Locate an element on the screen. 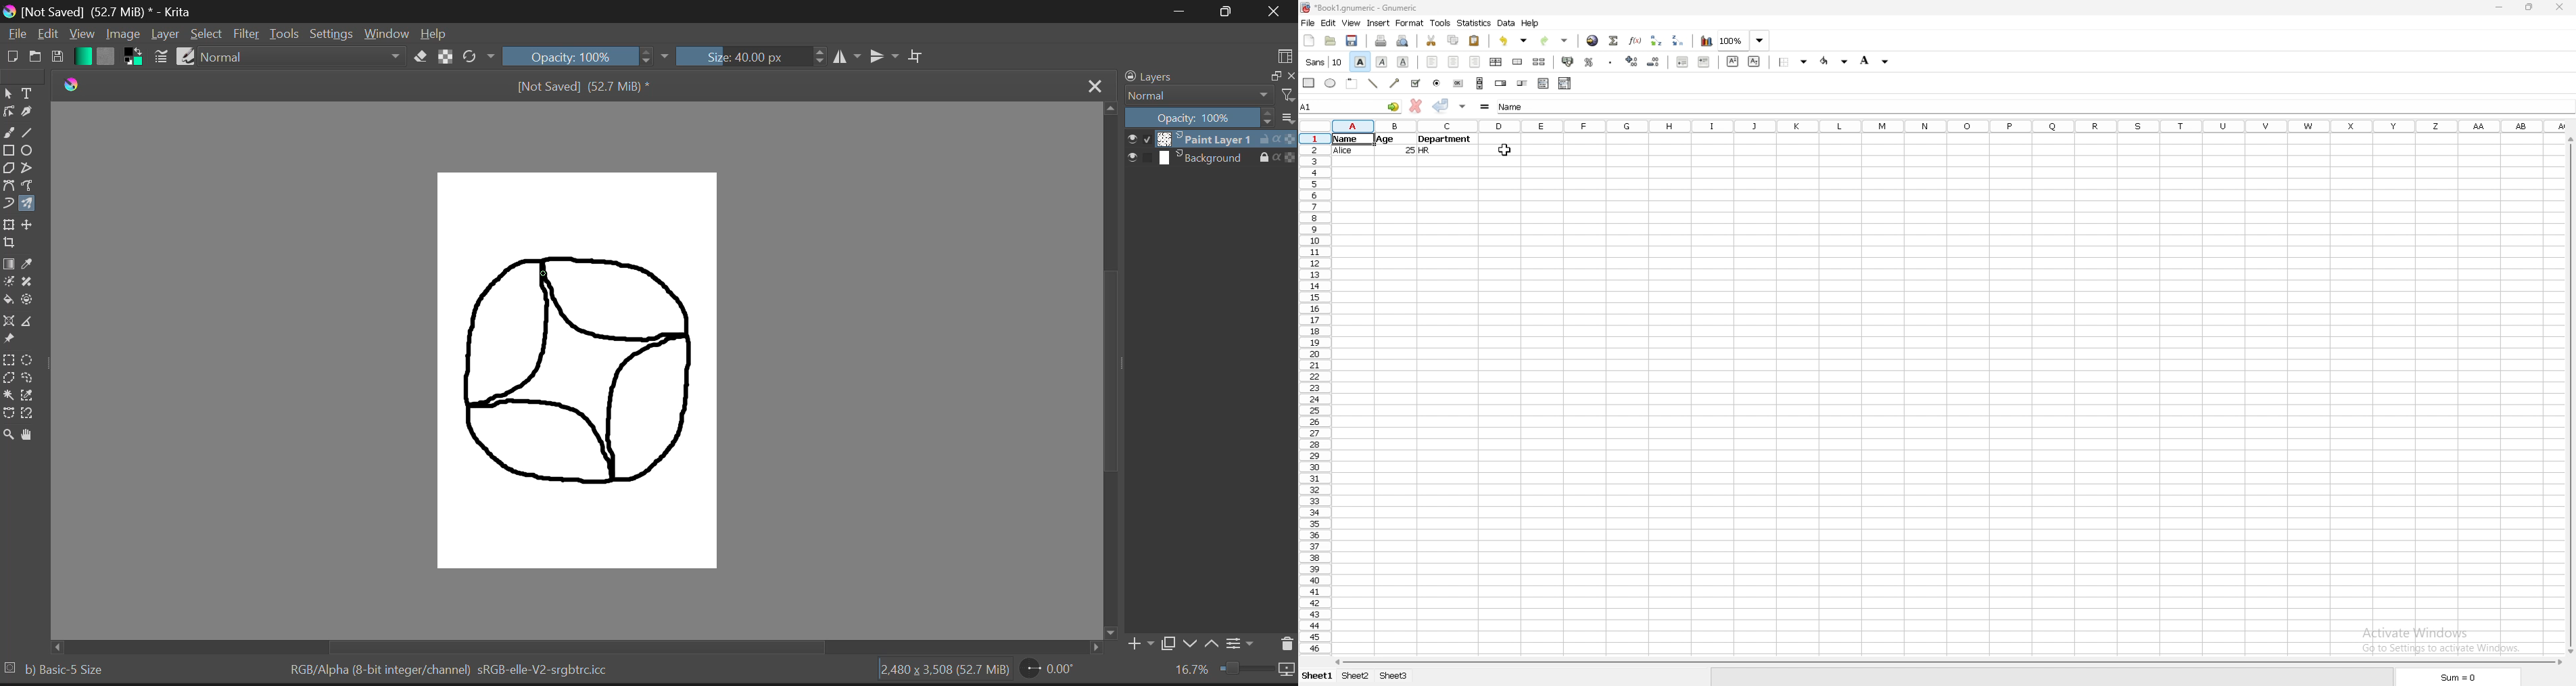  border is located at coordinates (1794, 62).